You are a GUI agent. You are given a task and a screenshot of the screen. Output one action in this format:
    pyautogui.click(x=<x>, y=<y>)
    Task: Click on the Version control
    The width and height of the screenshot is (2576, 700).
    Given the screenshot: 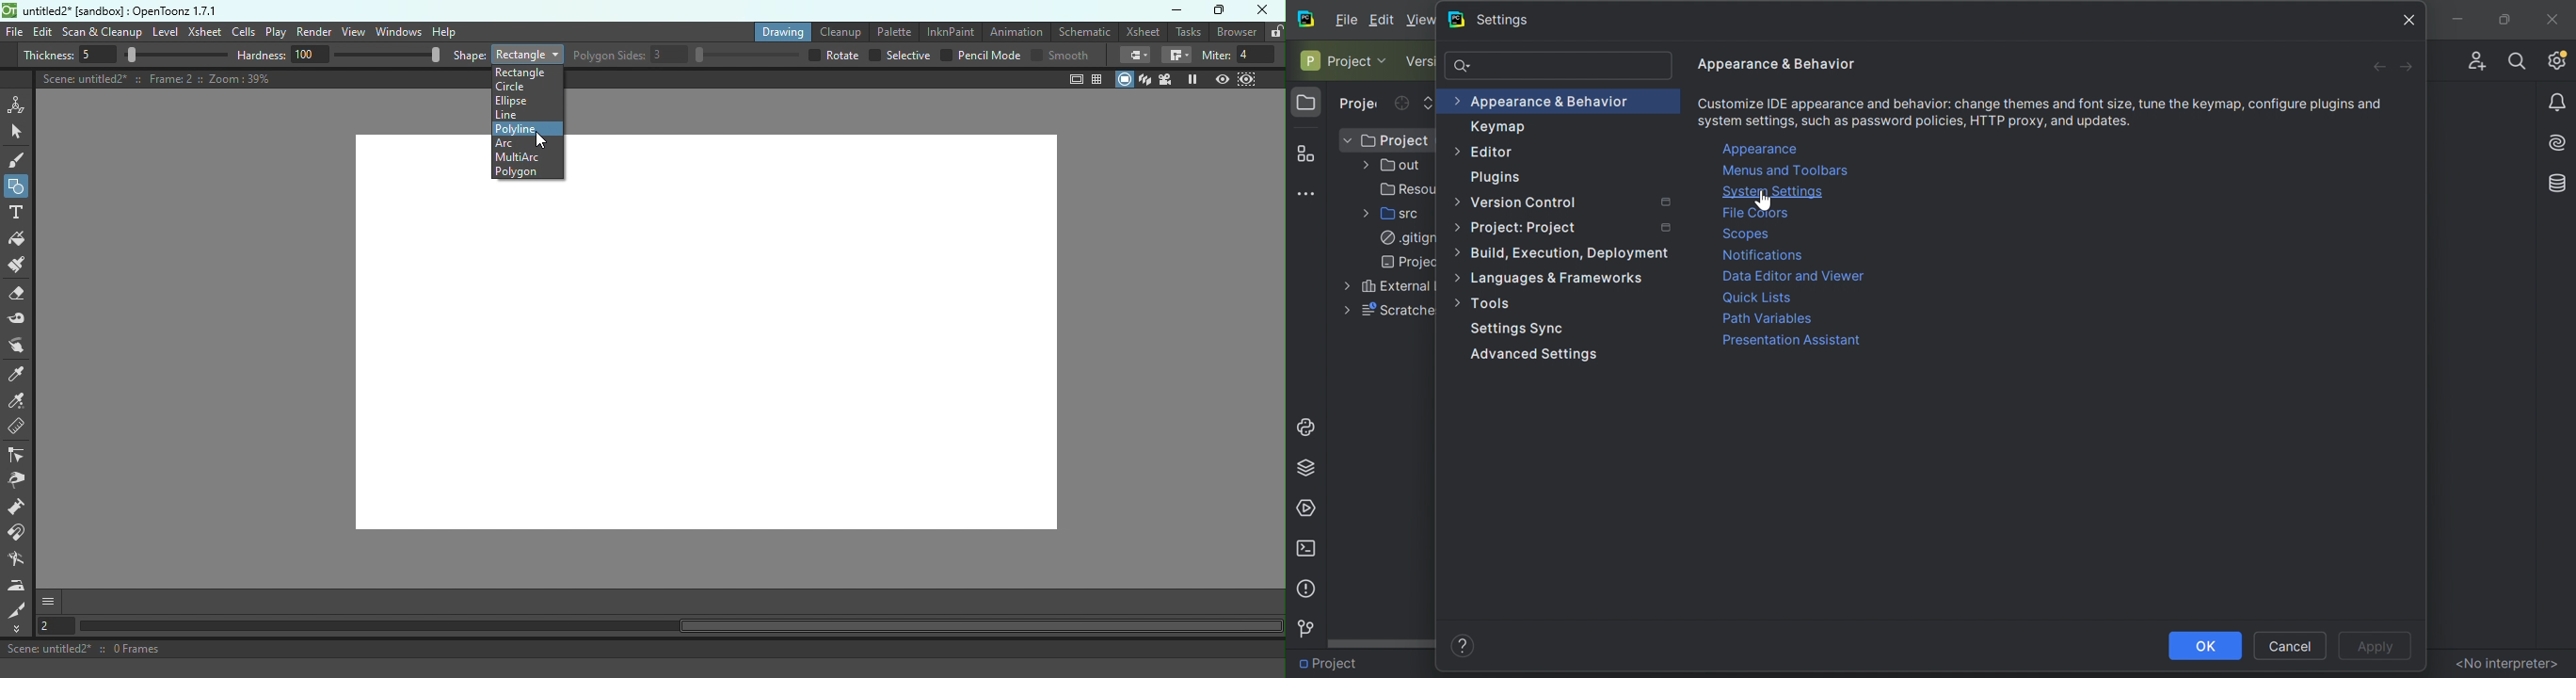 What is the action you would take?
    pyautogui.click(x=1524, y=203)
    